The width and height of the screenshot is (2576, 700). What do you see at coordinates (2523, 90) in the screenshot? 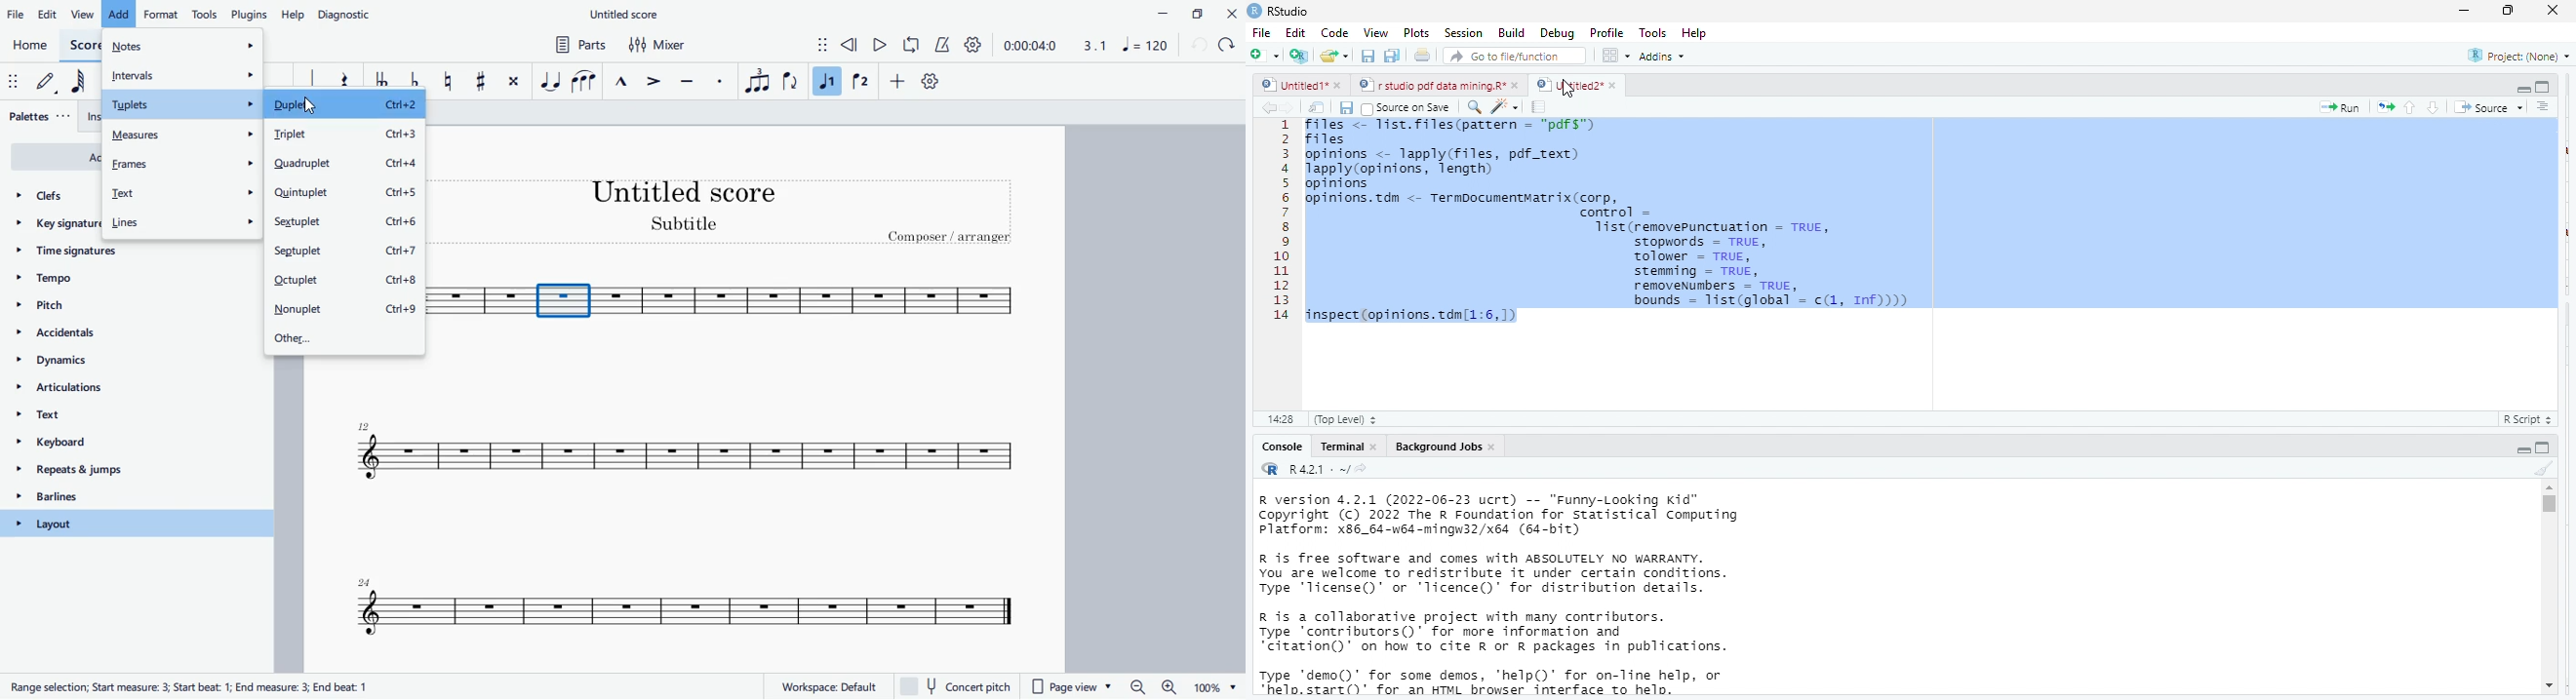
I see `hide r script` at bounding box center [2523, 90].